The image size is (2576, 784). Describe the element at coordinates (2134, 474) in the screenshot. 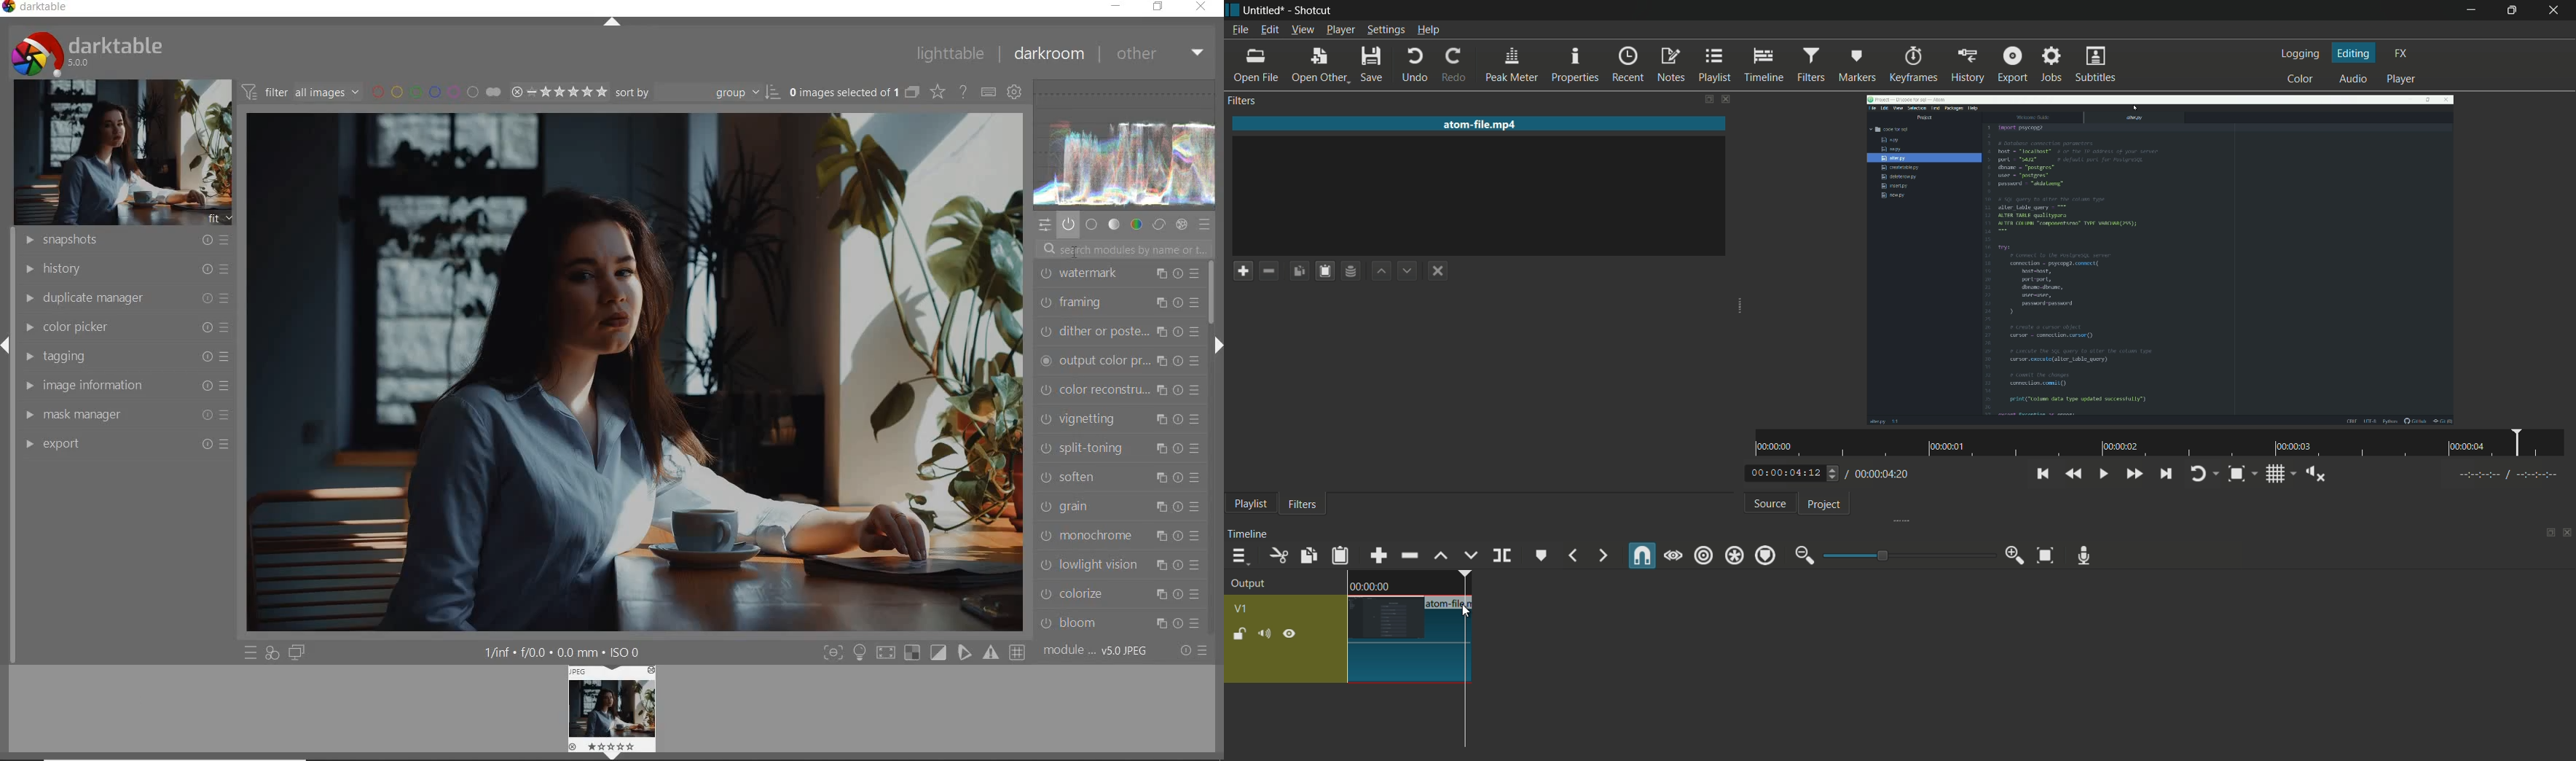

I see `quickly play forward` at that location.